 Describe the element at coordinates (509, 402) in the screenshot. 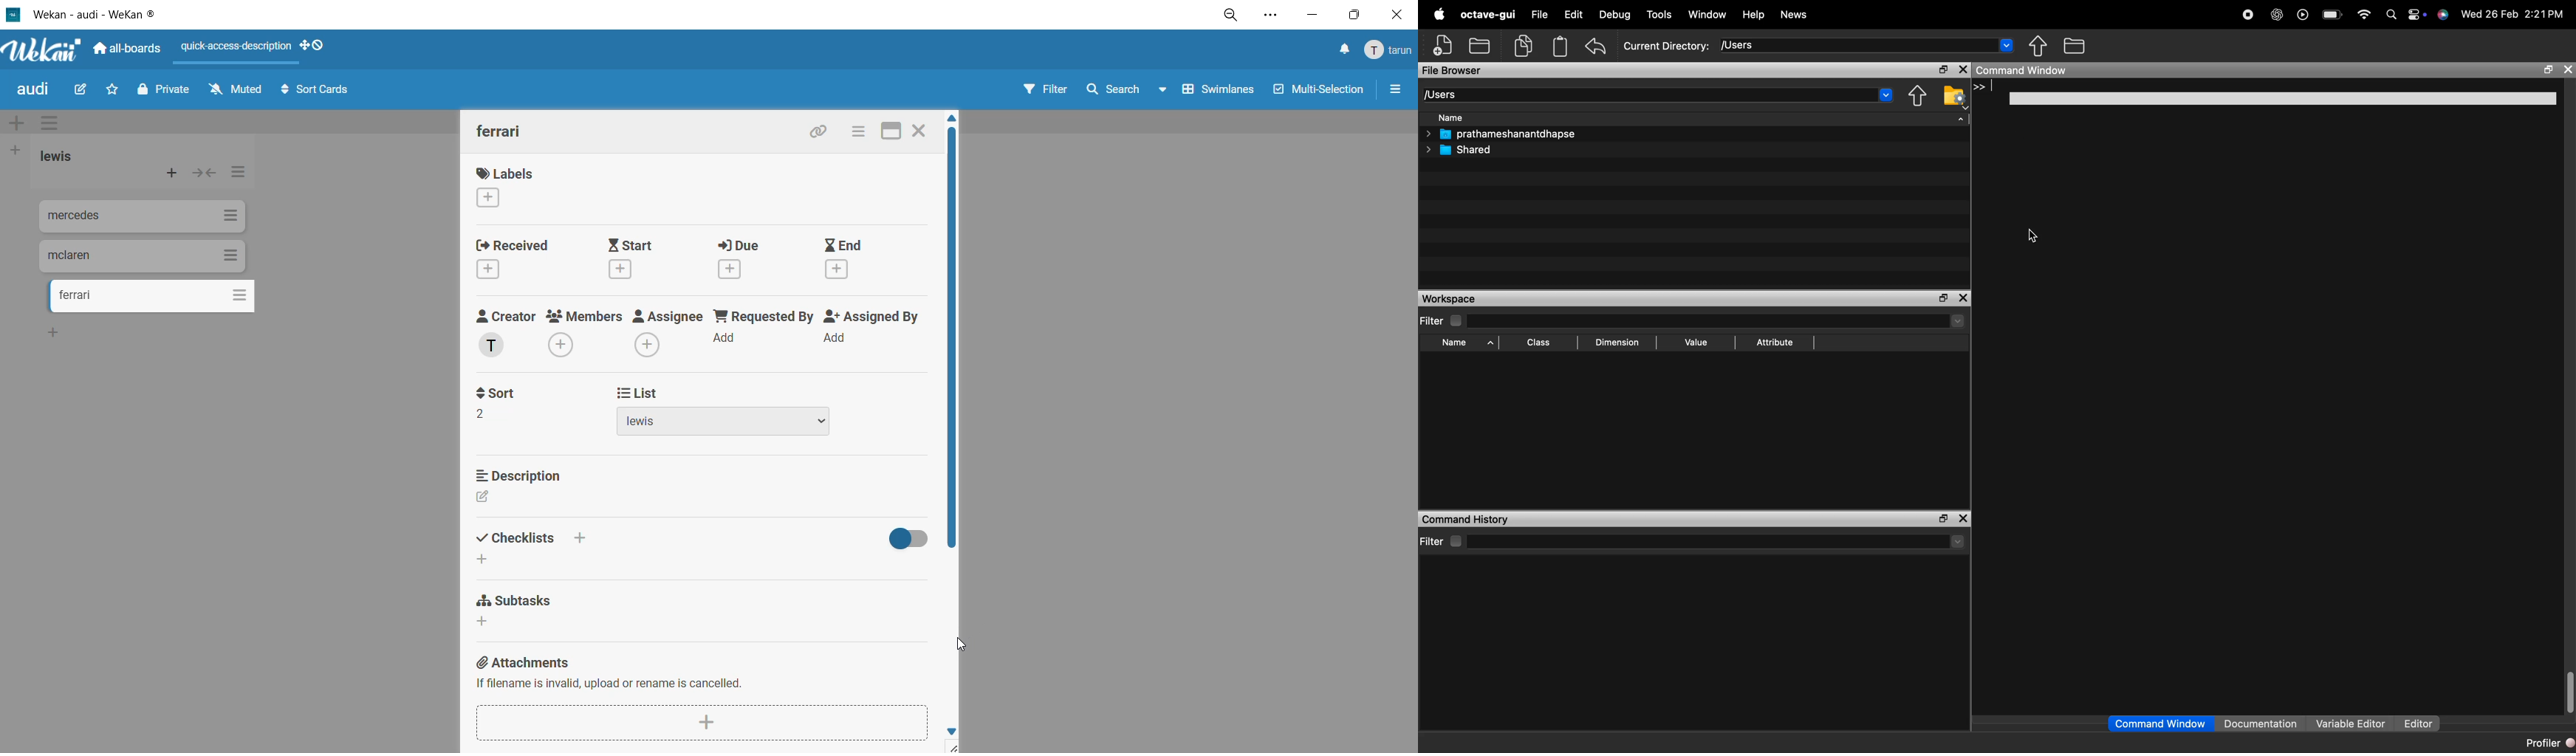

I see `sort` at that location.